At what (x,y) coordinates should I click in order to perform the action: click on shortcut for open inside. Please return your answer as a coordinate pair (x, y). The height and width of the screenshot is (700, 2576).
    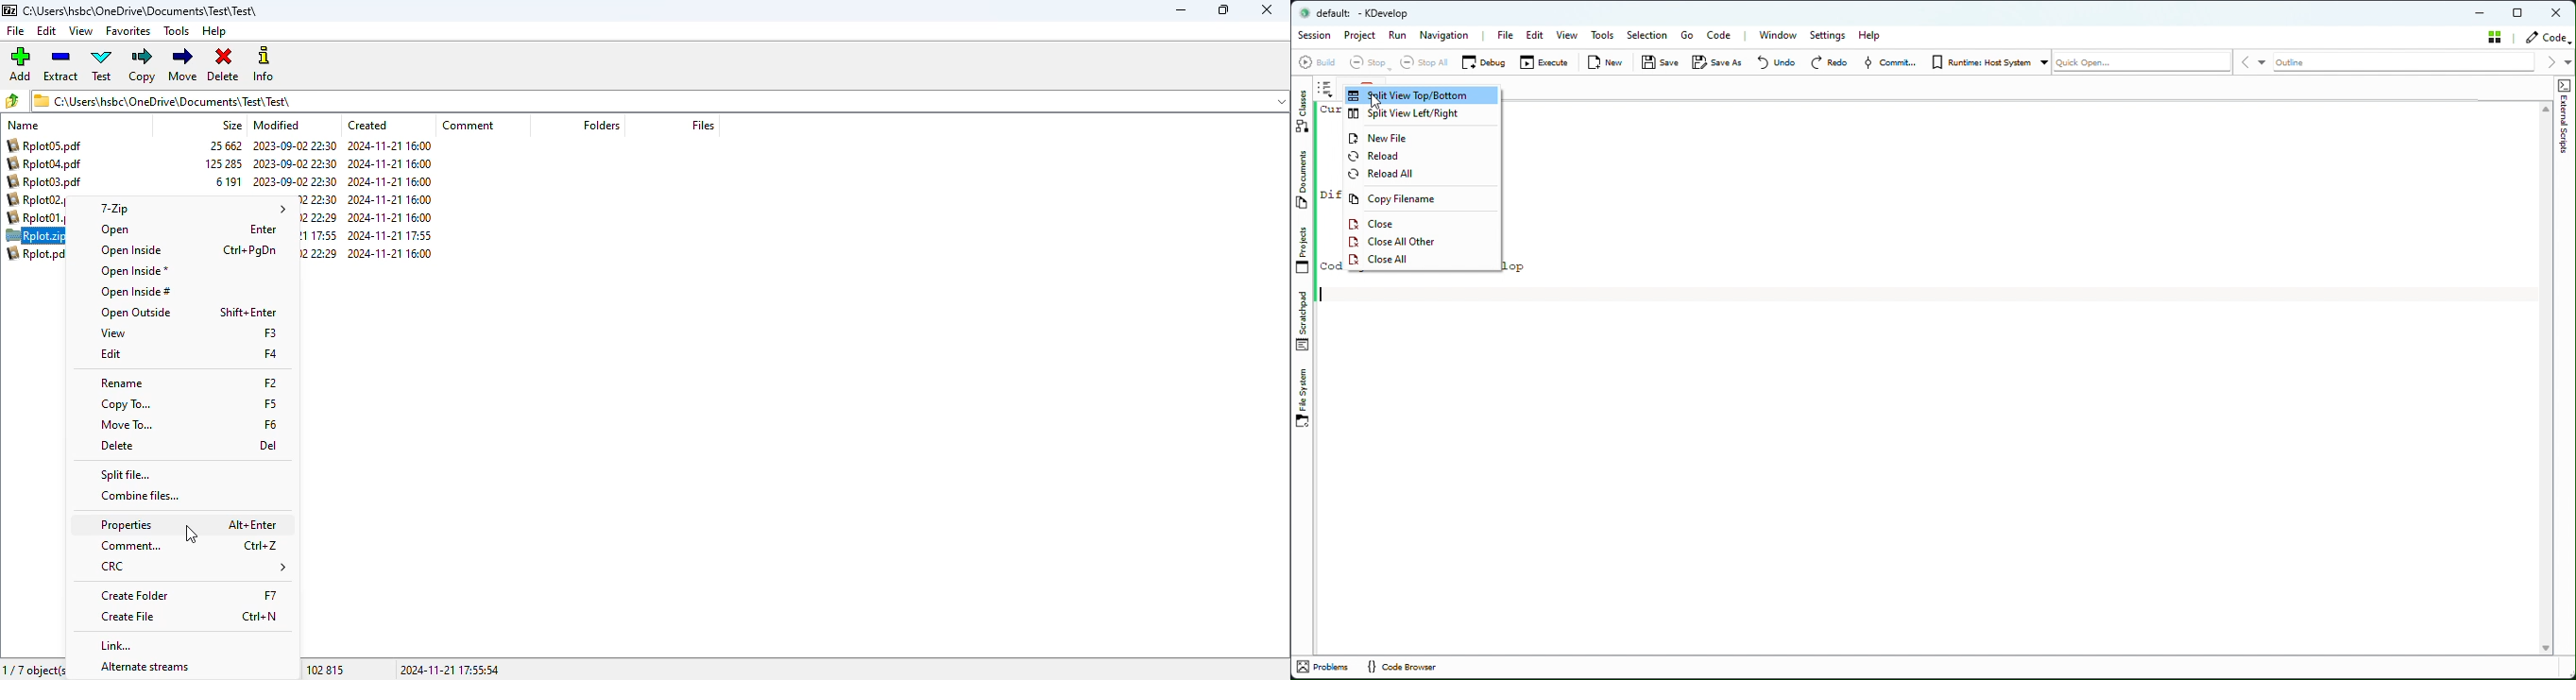
    Looking at the image, I should click on (250, 250).